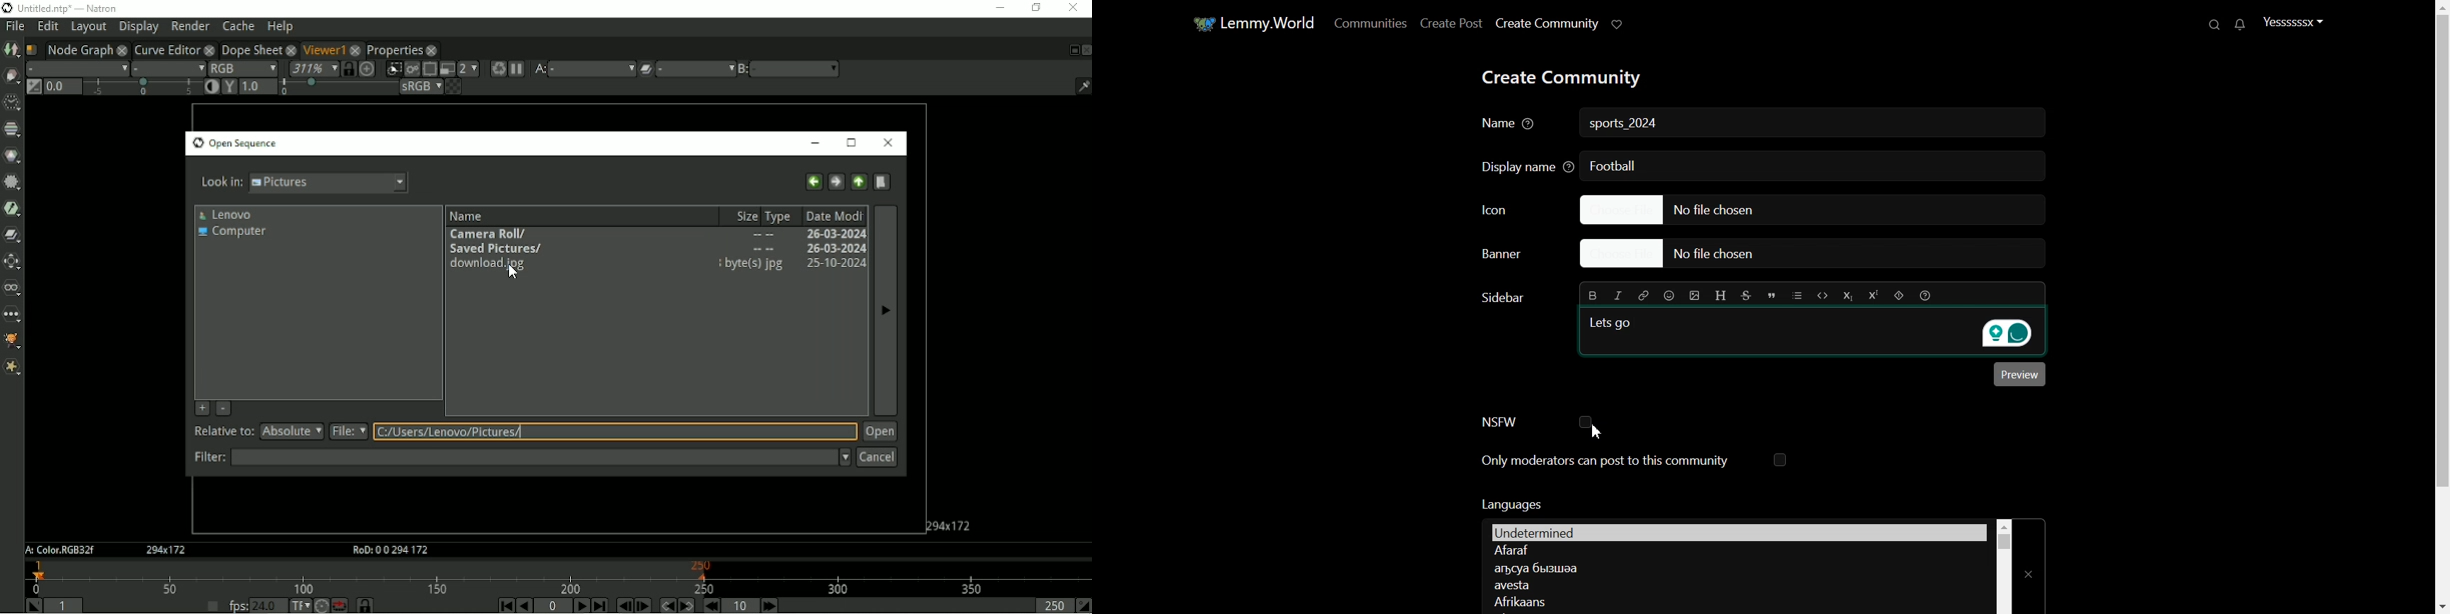 The width and height of the screenshot is (2464, 616). What do you see at coordinates (2005, 334) in the screenshot?
I see `grammarly` at bounding box center [2005, 334].